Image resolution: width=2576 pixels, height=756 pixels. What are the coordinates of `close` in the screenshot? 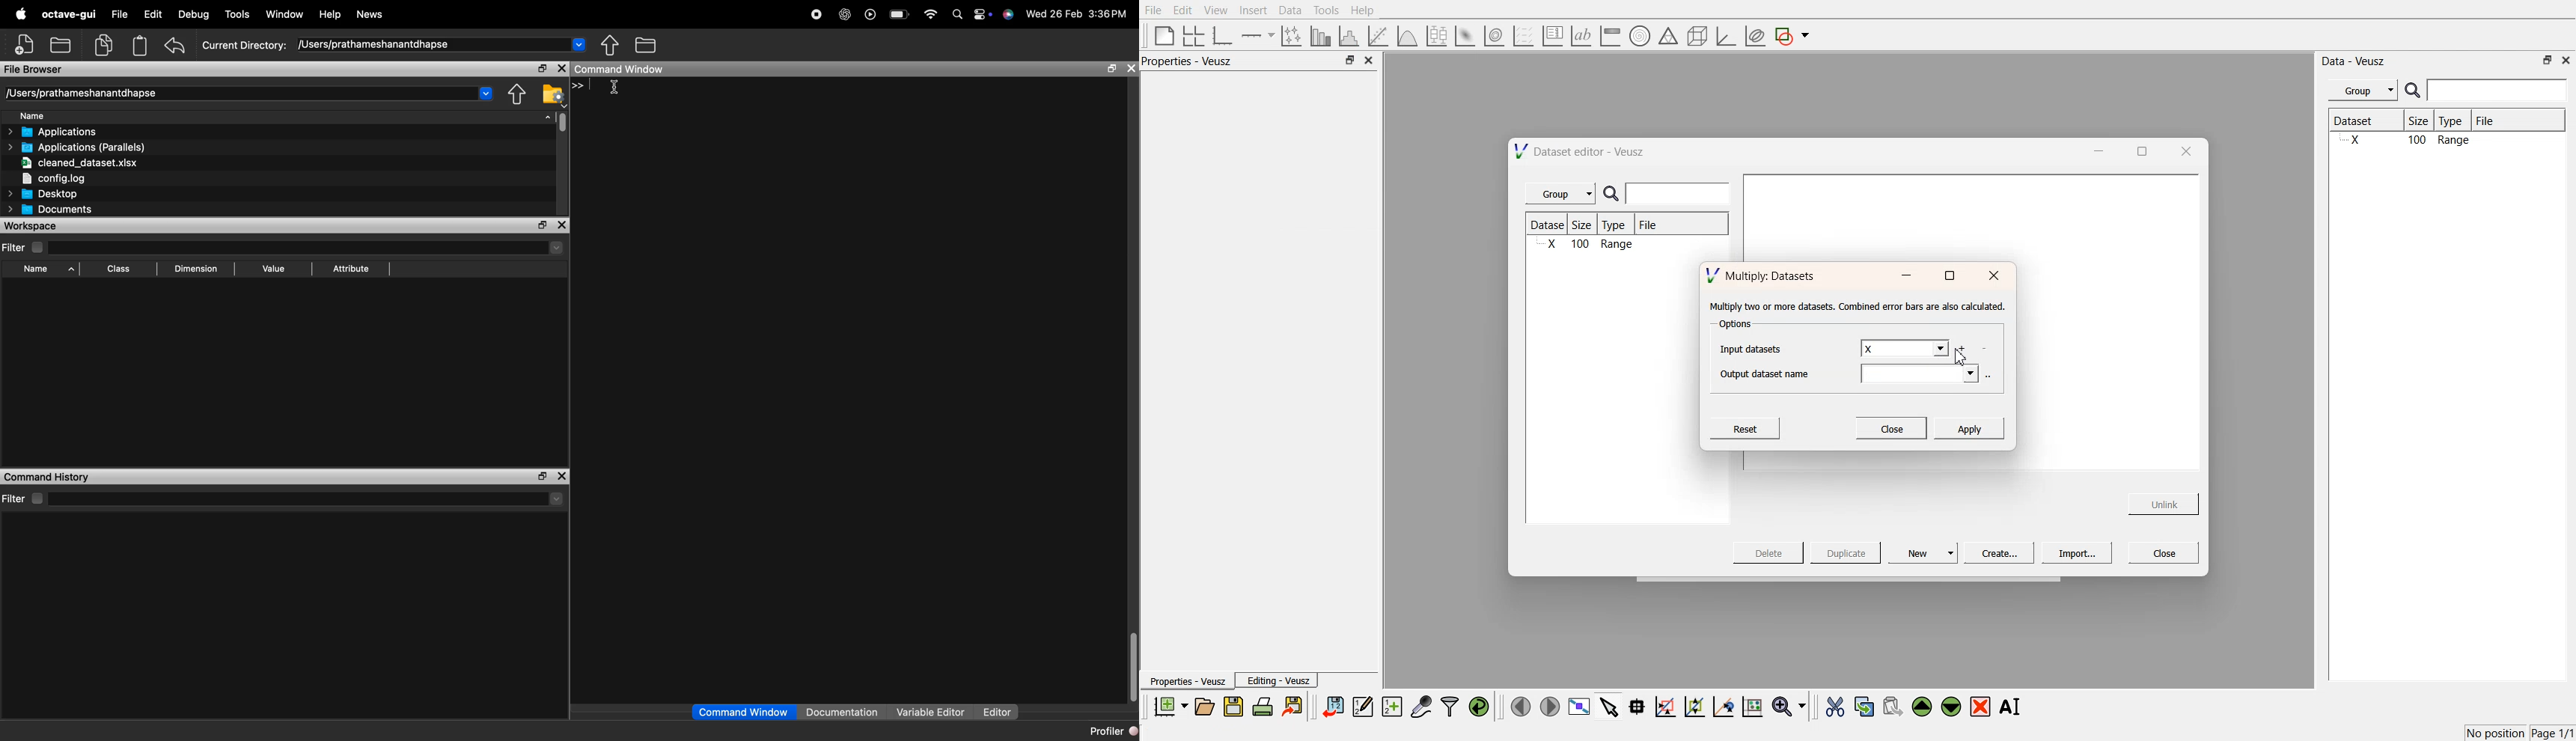 It's located at (1130, 69).